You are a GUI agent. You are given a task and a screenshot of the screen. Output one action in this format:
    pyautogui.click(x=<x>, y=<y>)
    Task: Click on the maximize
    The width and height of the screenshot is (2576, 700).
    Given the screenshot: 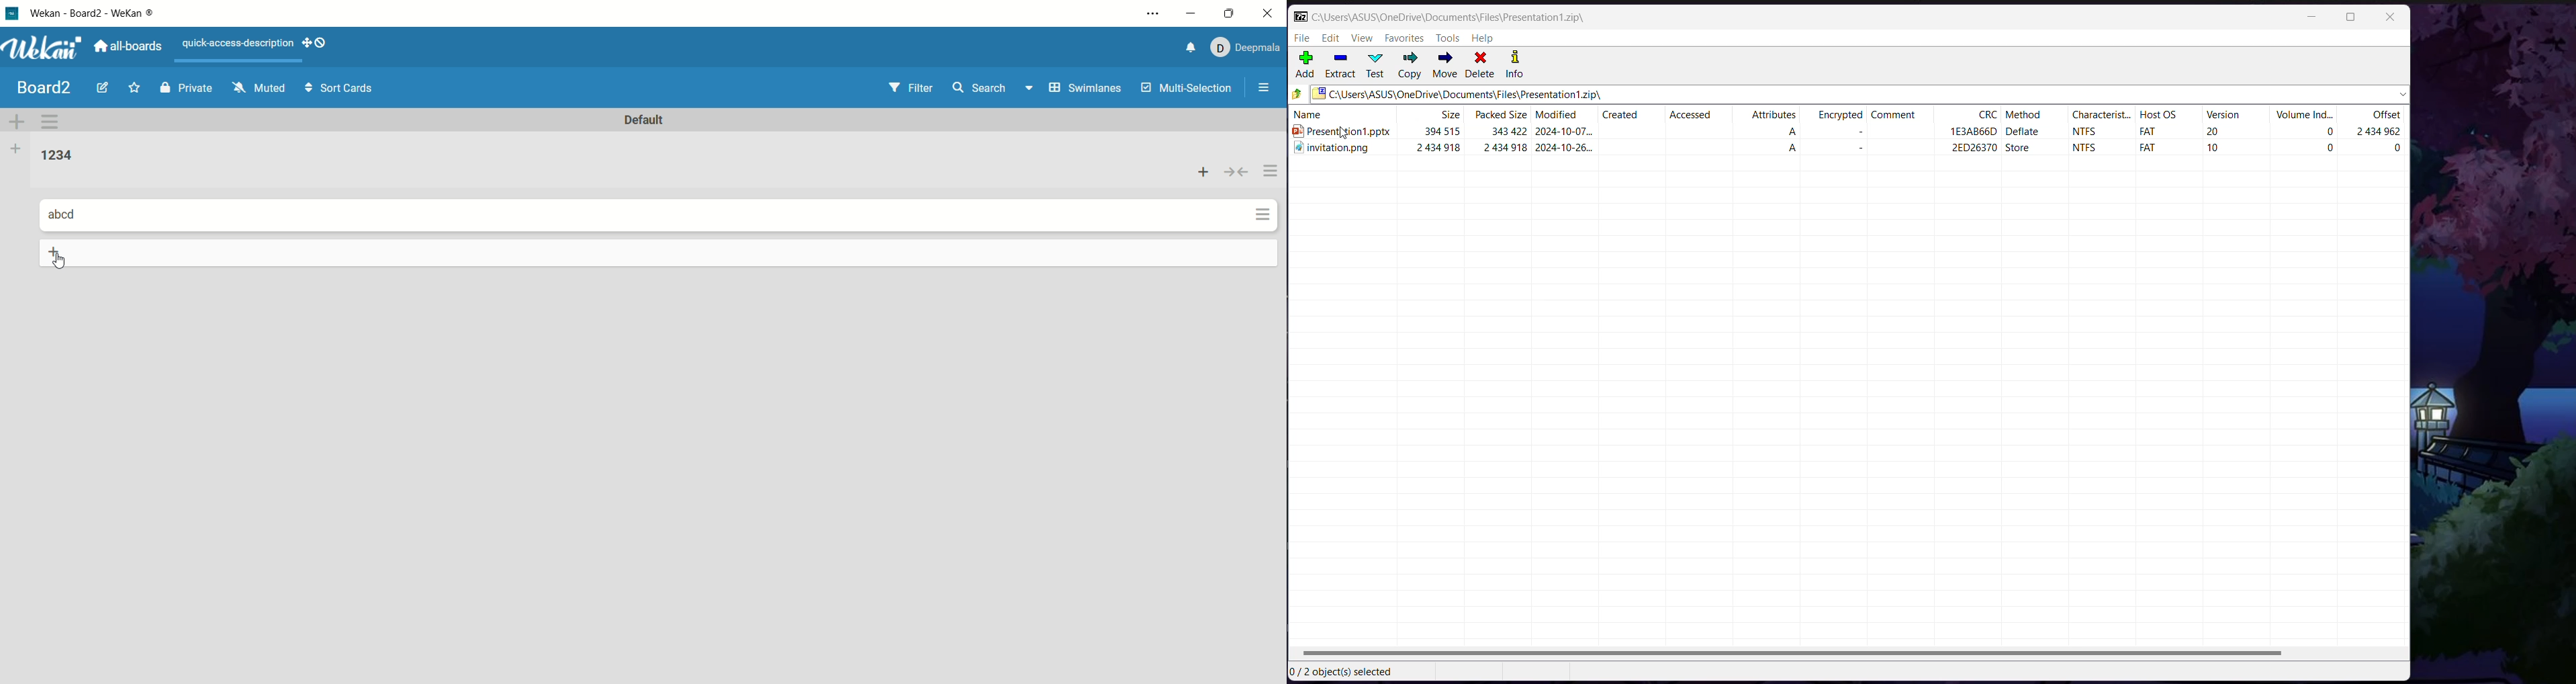 What is the action you would take?
    pyautogui.click(x=1232, y=10)
    